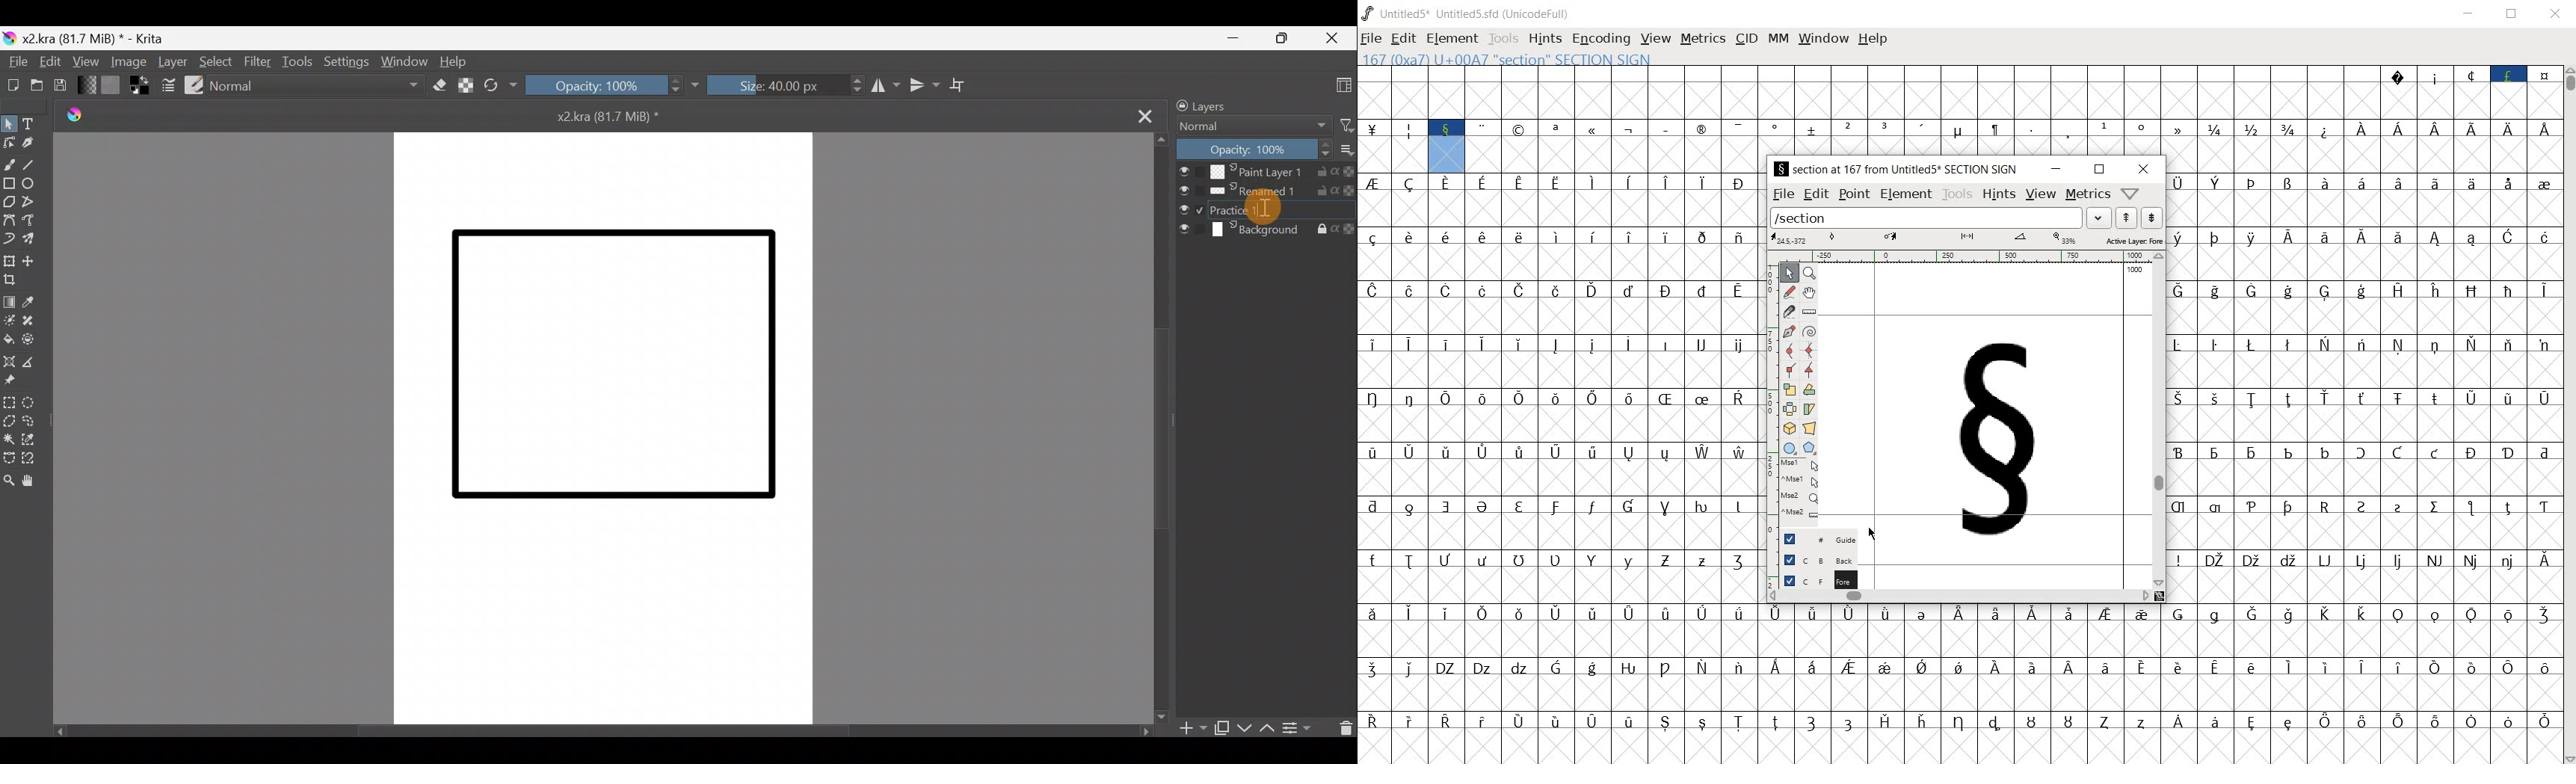  Describe the element at coordinates (38, 84) in the screenshot. I see `Open an existing document` at that location.